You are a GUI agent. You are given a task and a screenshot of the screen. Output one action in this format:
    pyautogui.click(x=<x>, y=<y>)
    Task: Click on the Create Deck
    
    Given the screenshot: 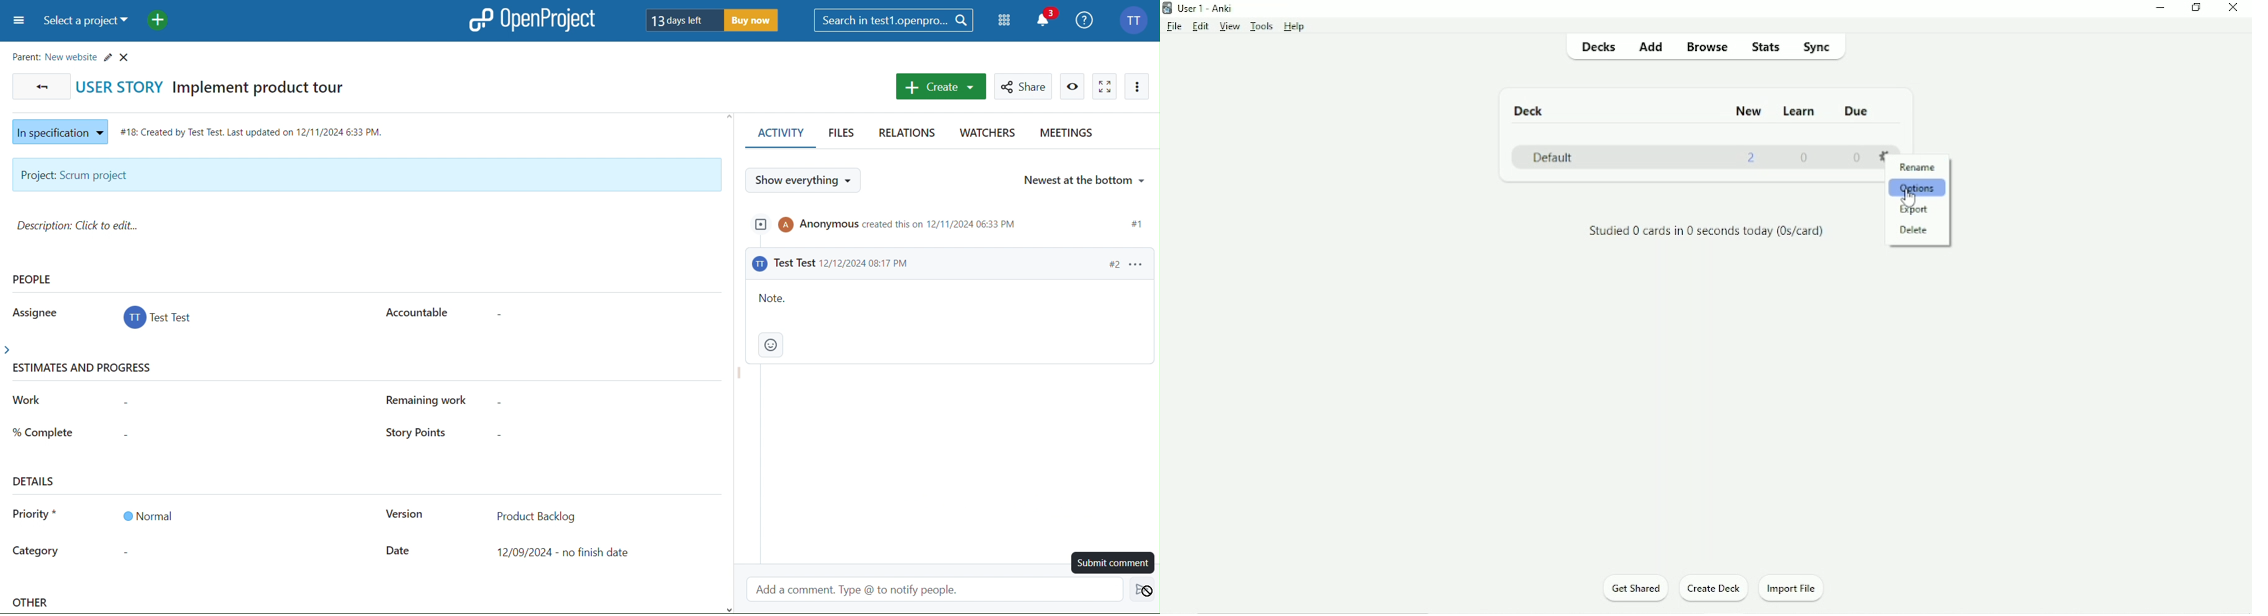 What is the action you would take?
    pyautogui.click(x=1714, y=589)
    